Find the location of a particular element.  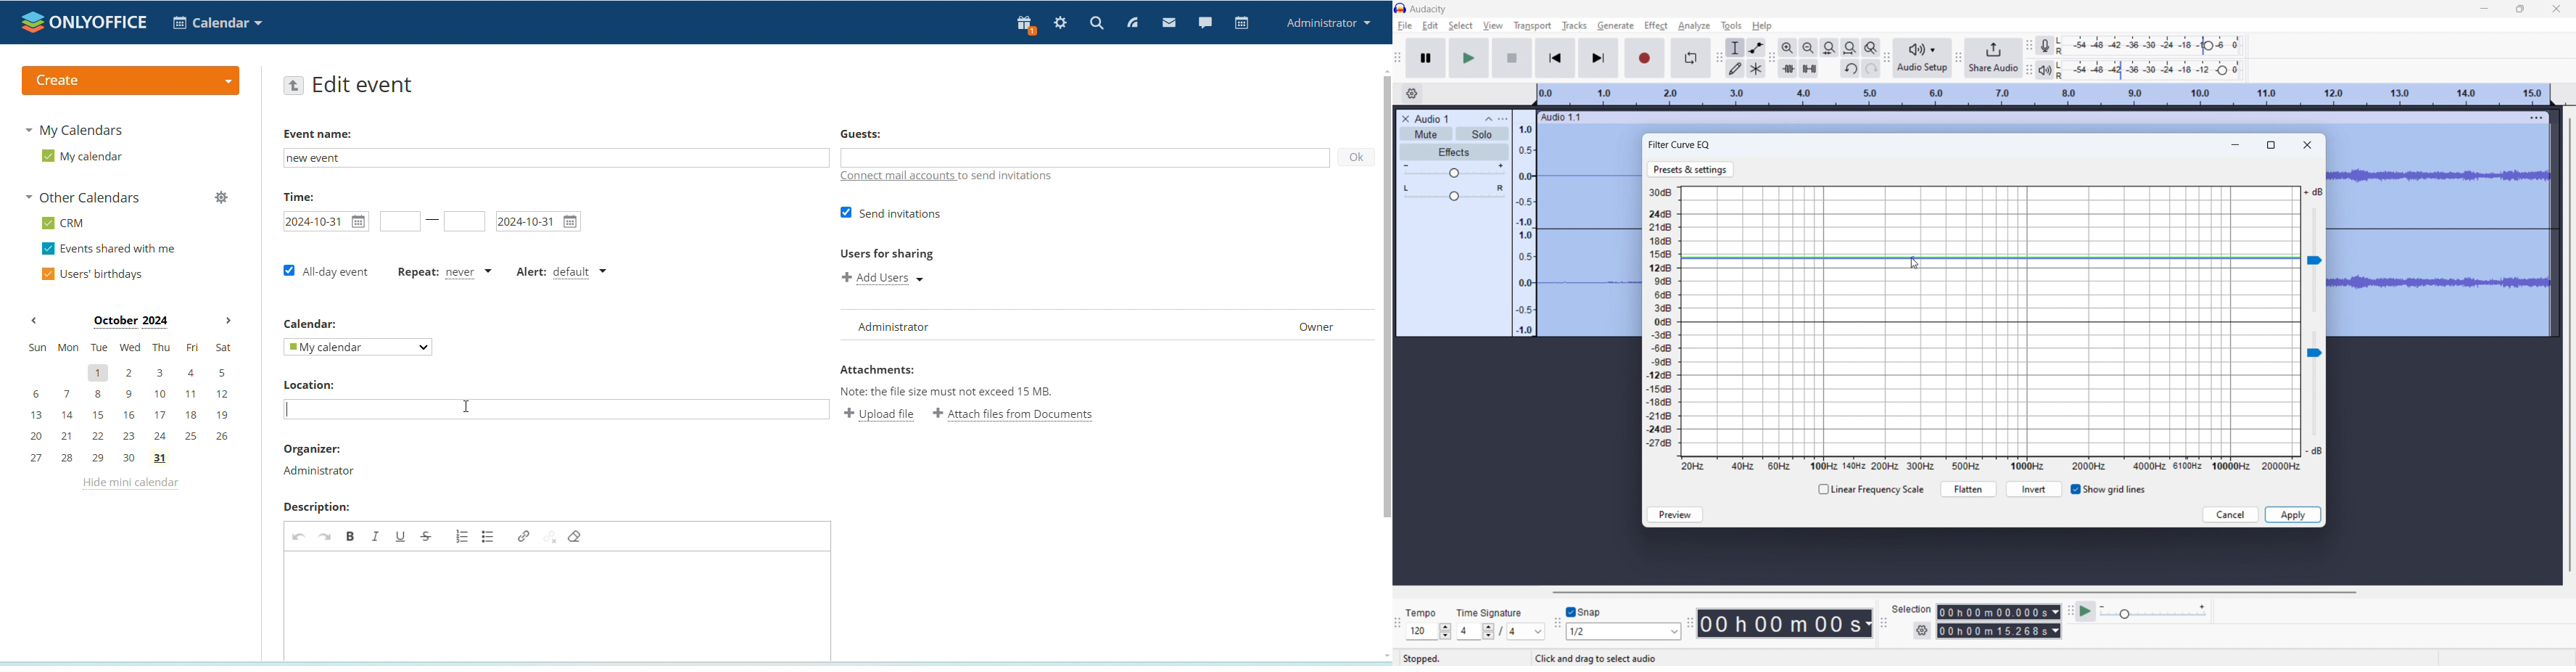

selection toolbar is located at coordinates (1883, 622).